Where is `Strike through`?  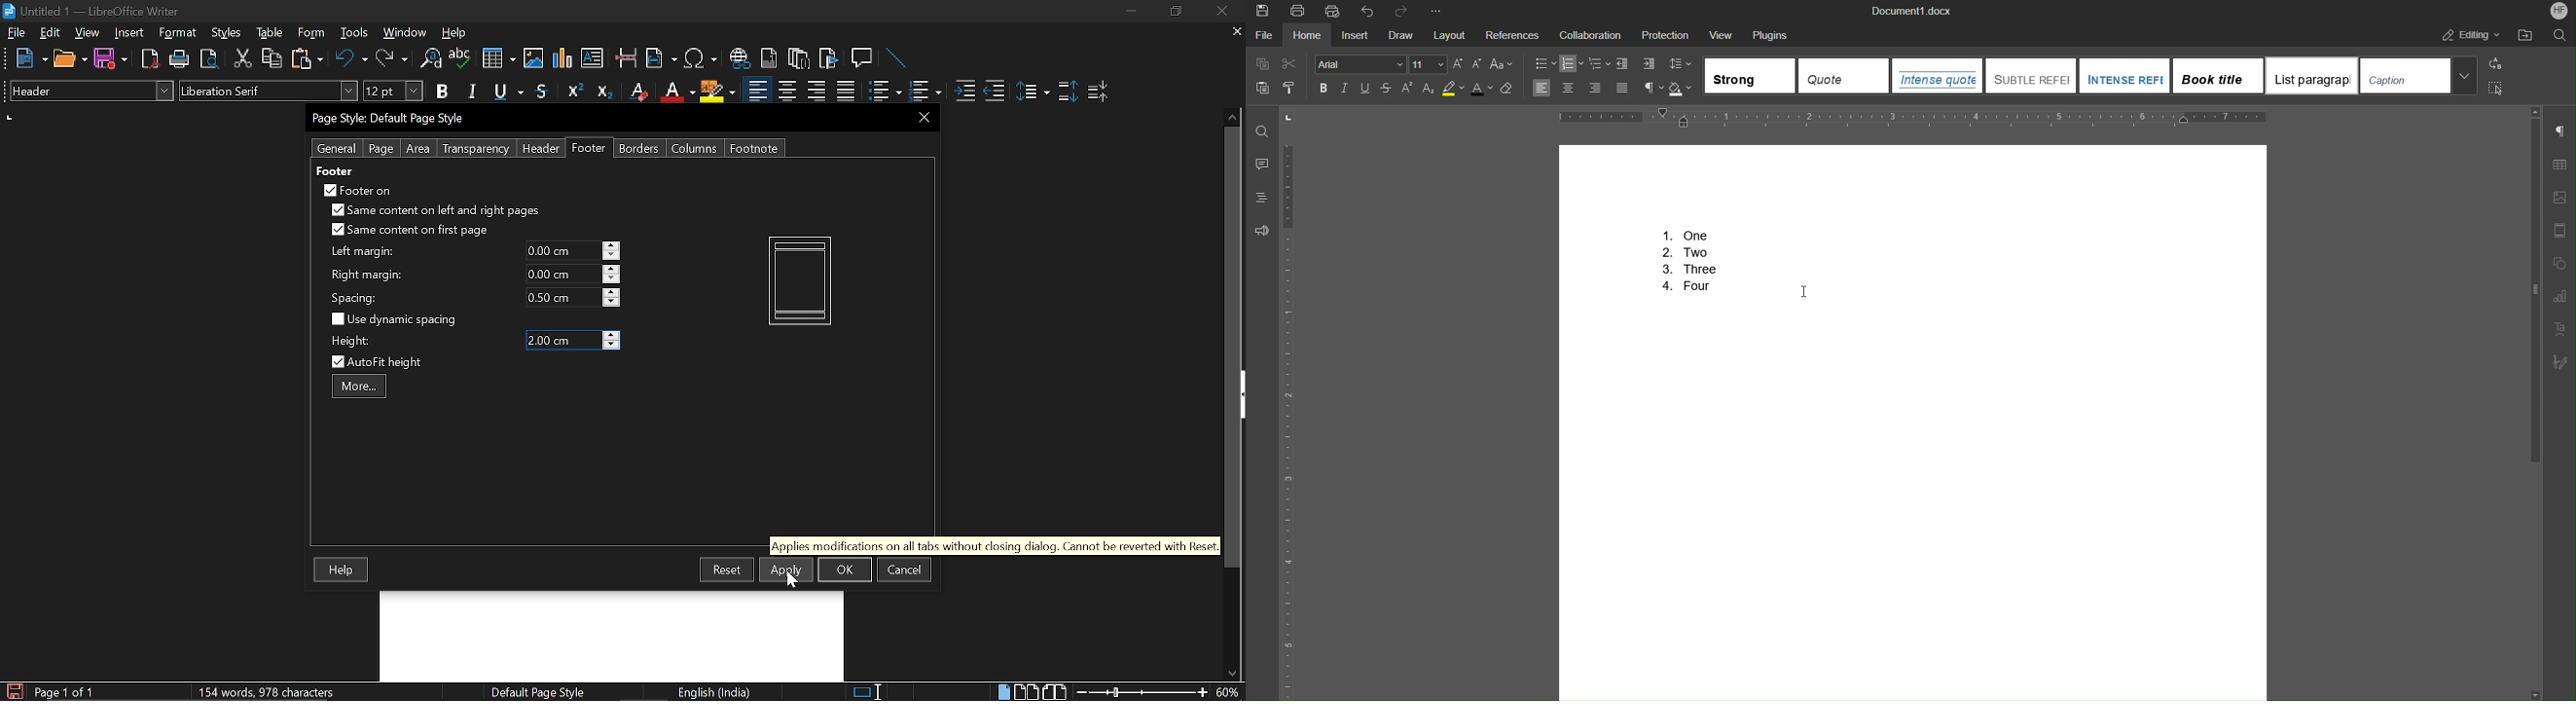
Strike through is located at coordinates (542, 91).